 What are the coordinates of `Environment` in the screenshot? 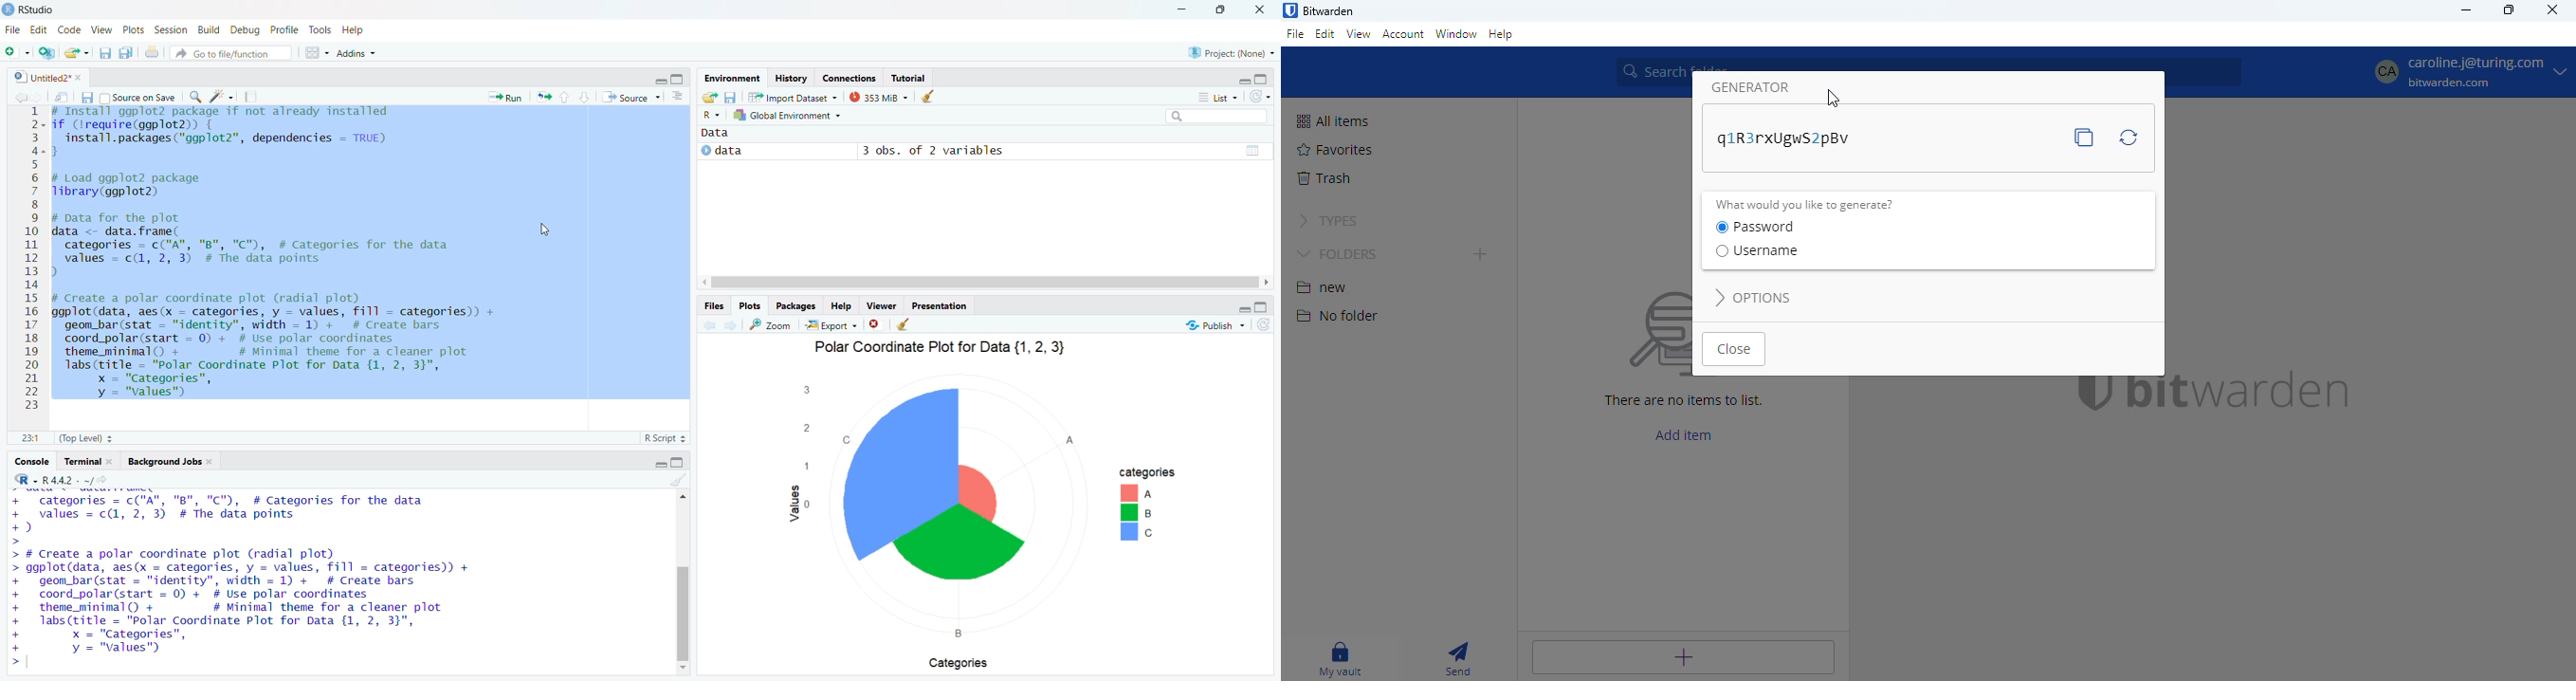 It's located at (729, 77).